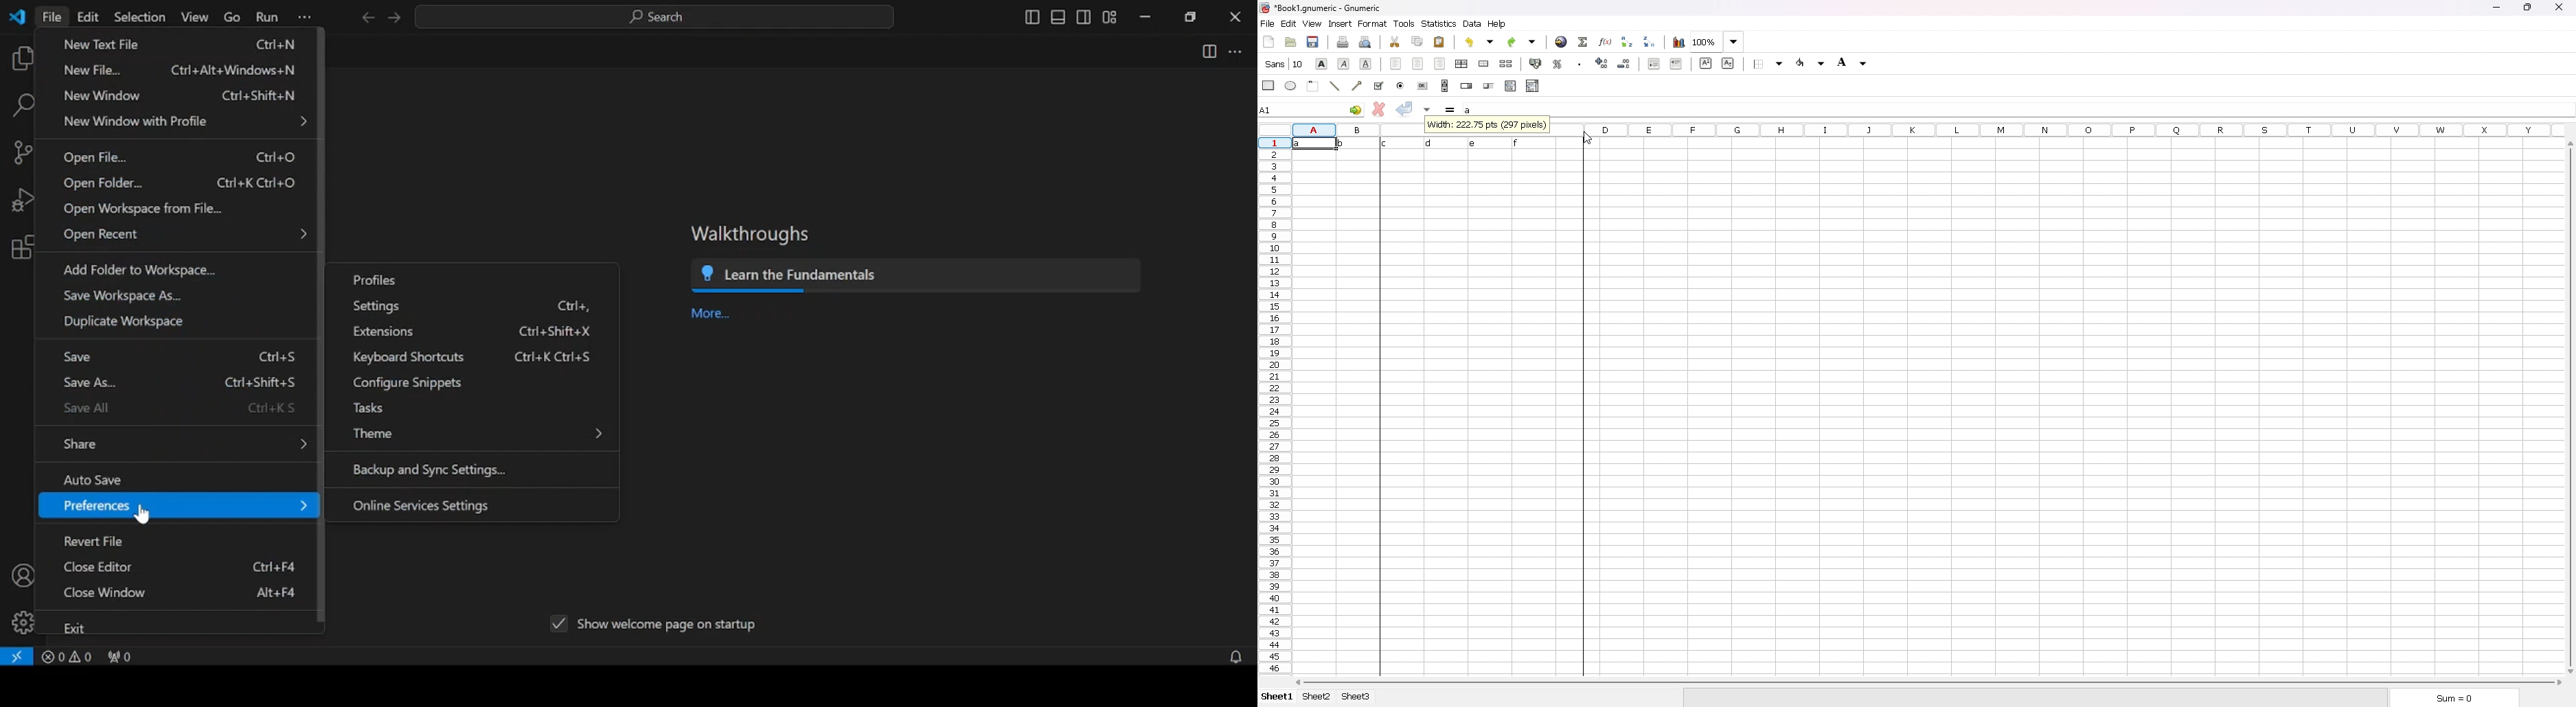 This screenshot has height=728, width=2576. I want to click on ROWS, so click(1356, 127).